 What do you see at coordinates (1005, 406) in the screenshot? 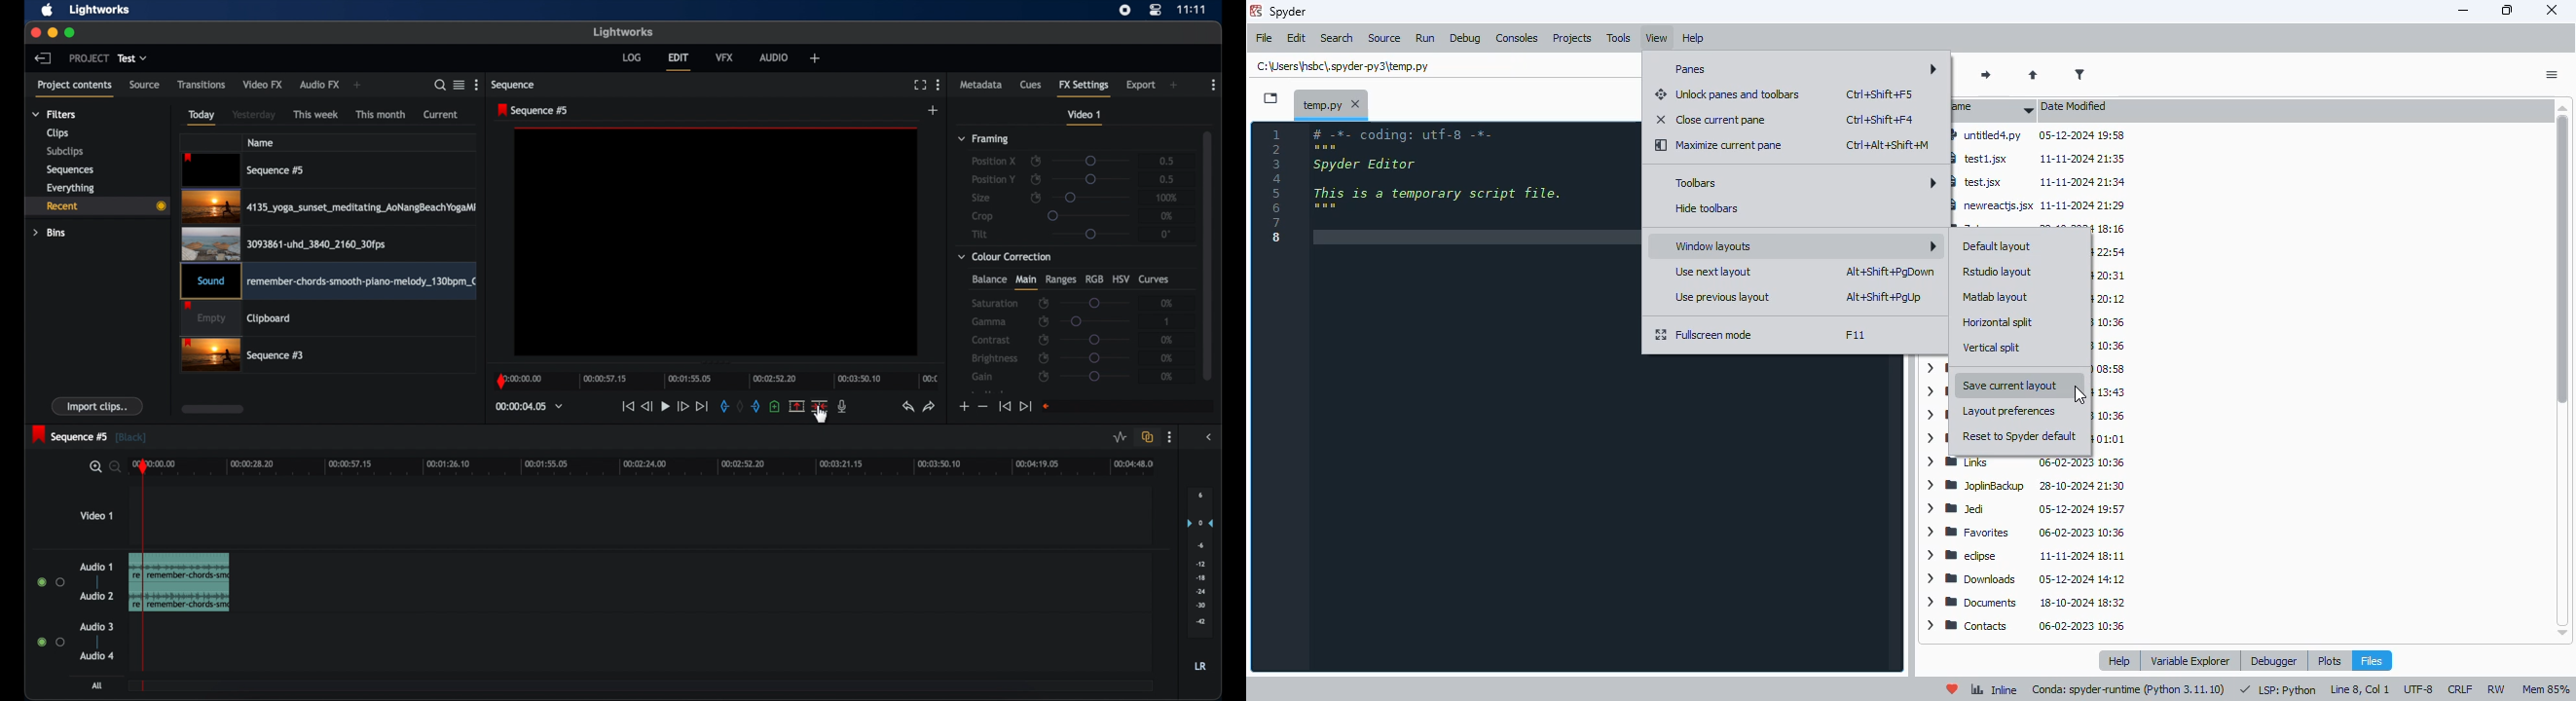
I see `jump to start` at bounding box center [1005, 406].